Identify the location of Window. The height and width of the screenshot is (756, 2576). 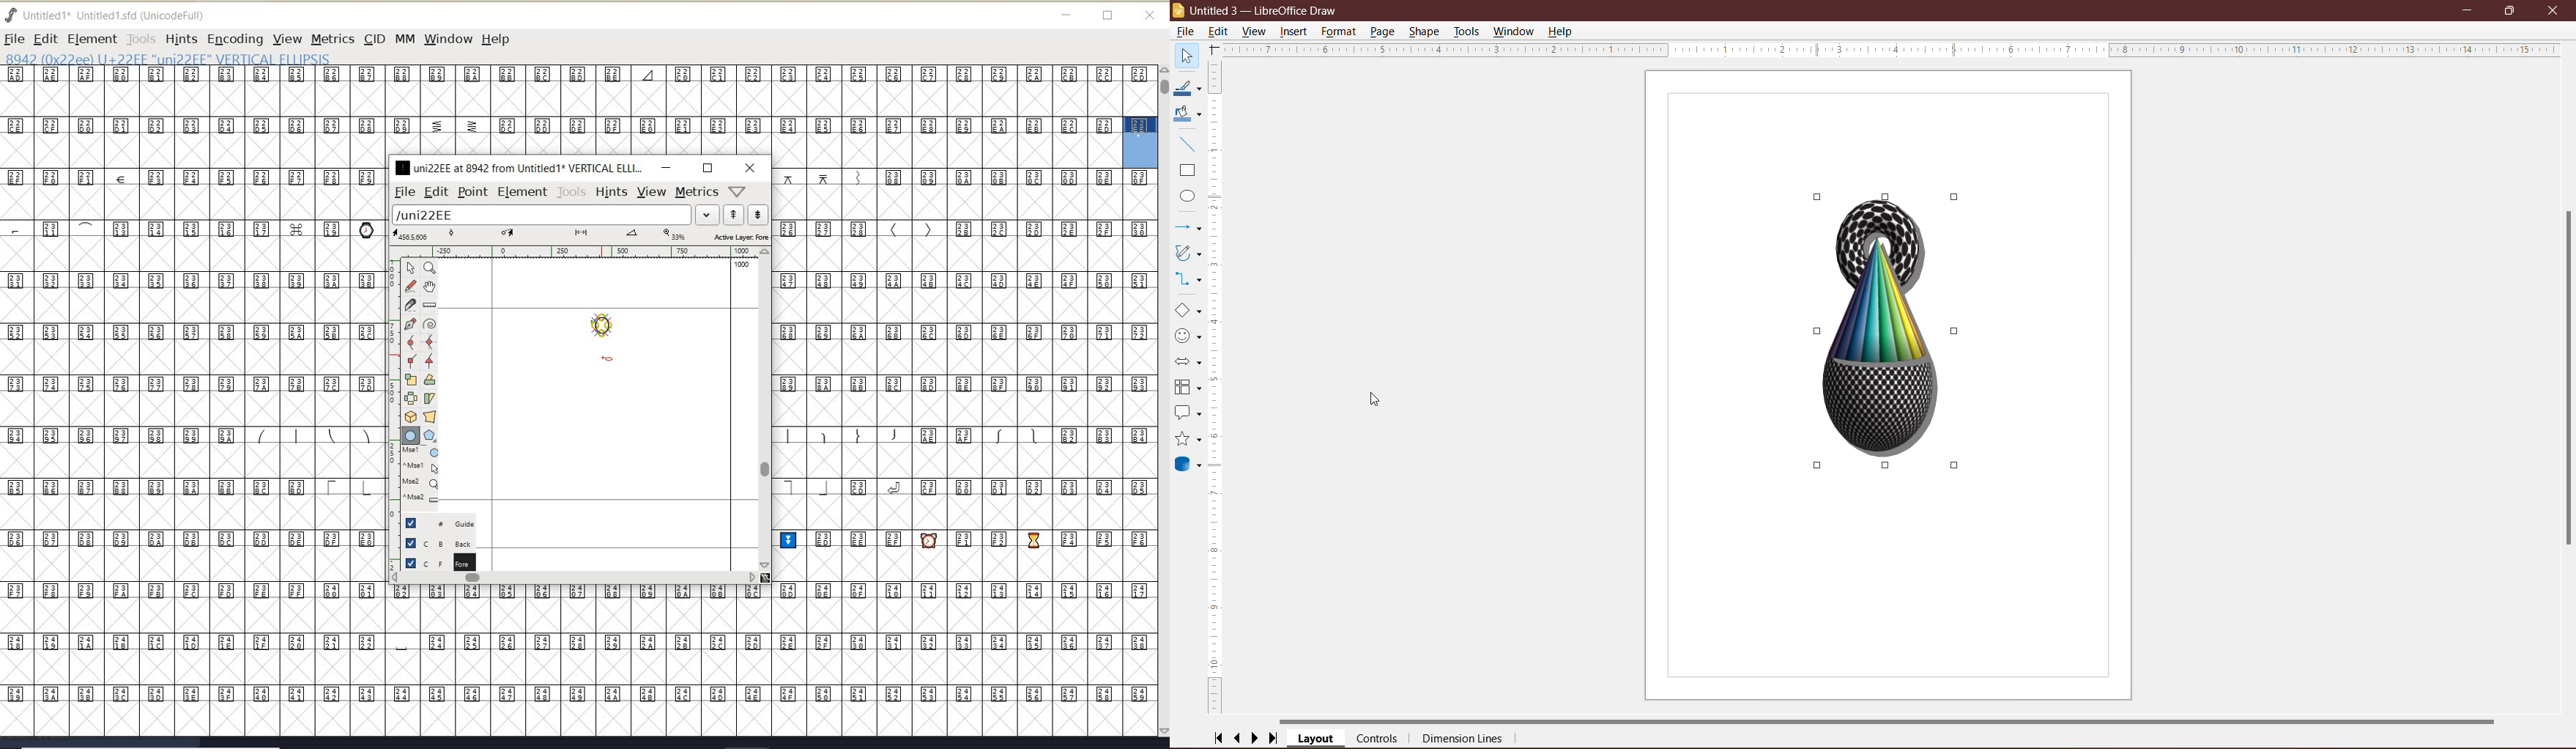
(1515, 32).